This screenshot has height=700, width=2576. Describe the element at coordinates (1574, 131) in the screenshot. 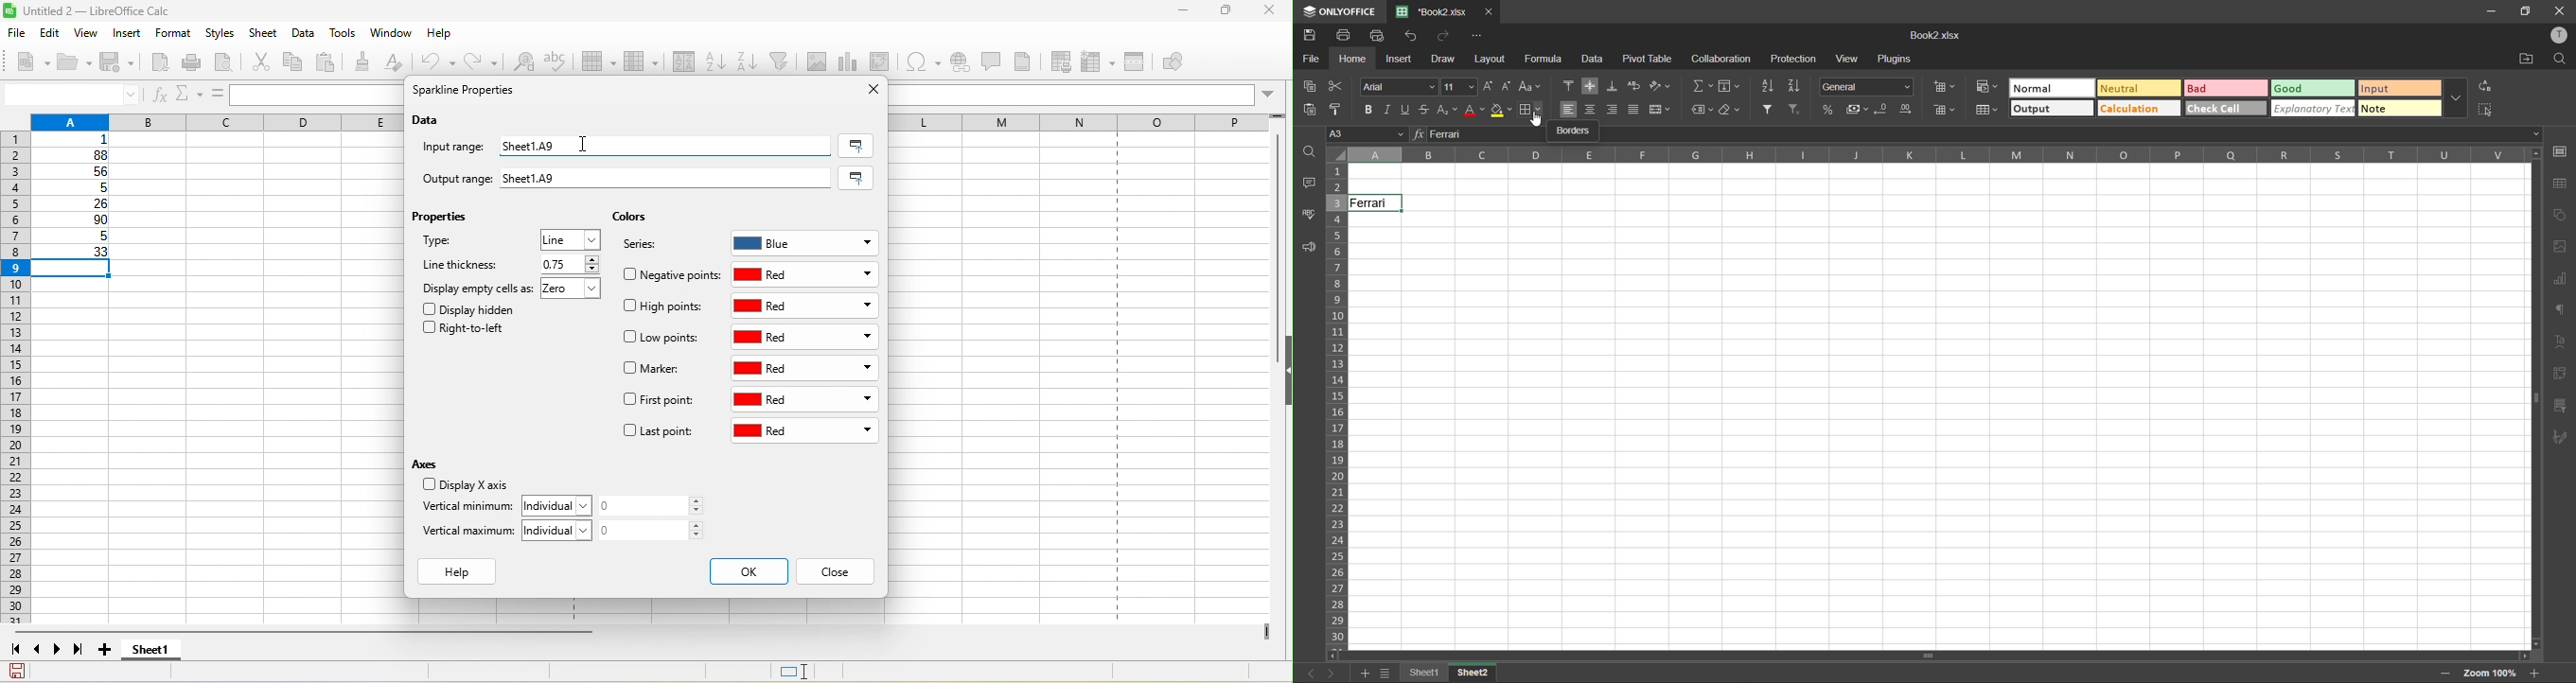

I see `tooltip` at that location.